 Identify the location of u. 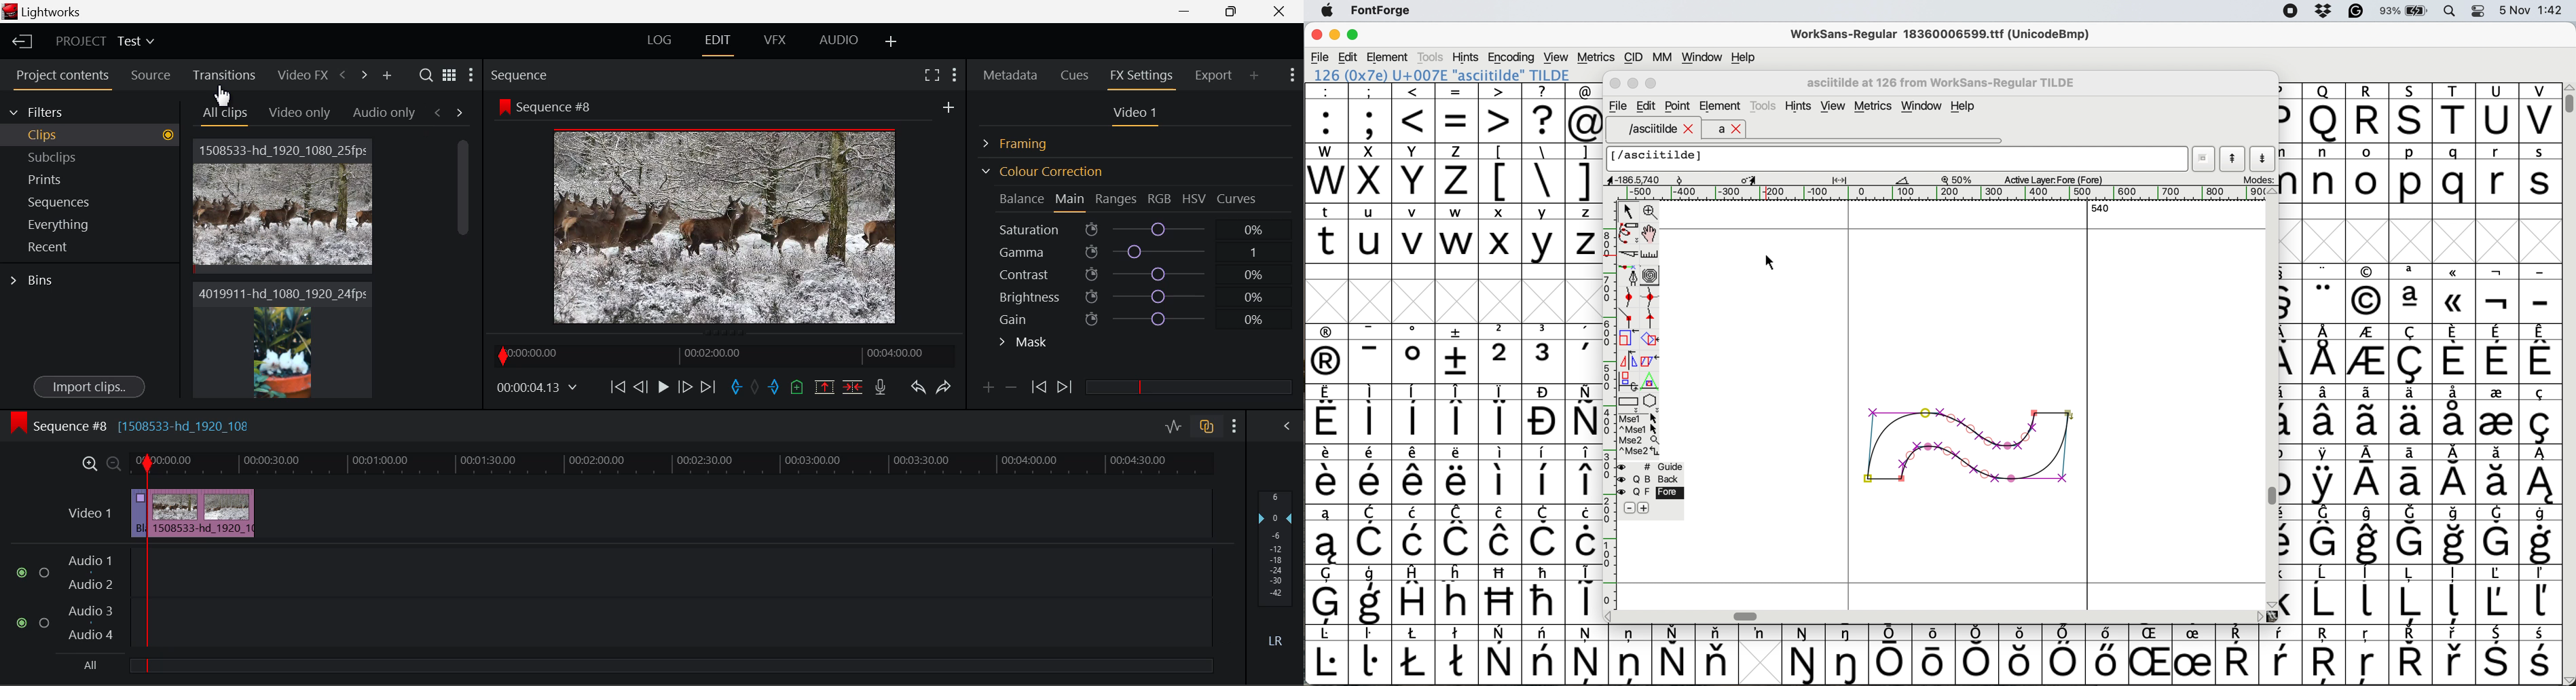
(1371, 233).